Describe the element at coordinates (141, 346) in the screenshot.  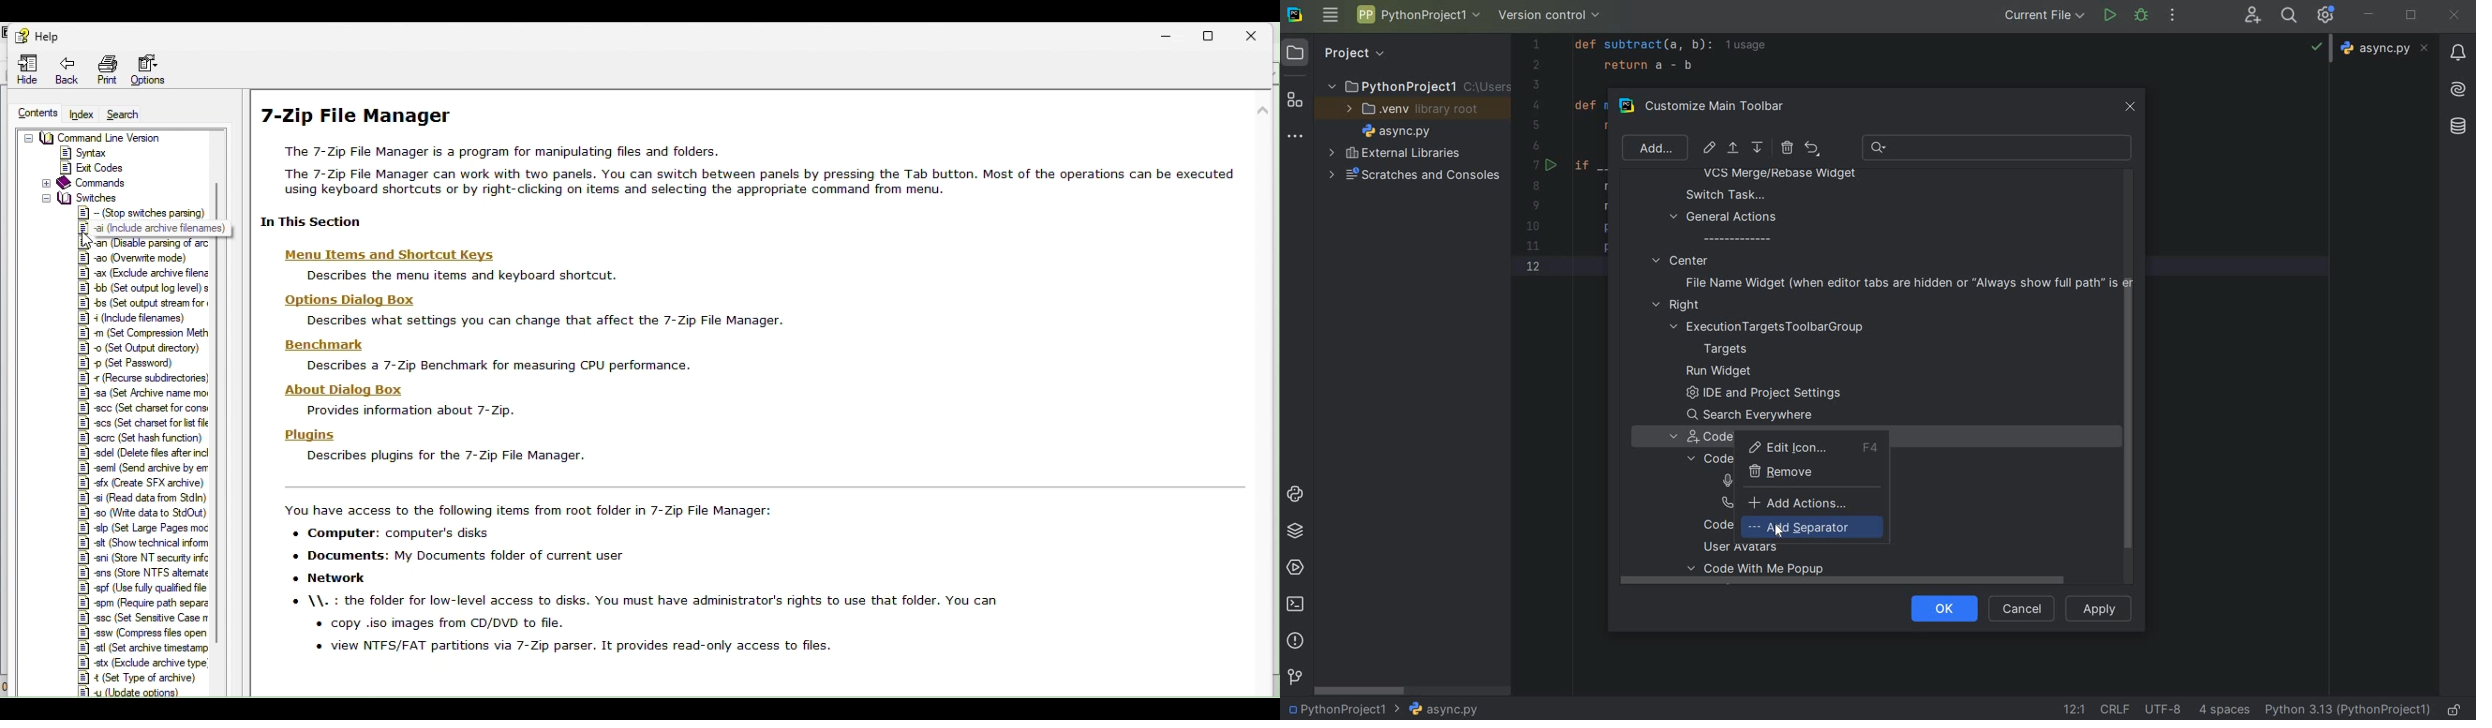
I see `(Set Output directory)` at that location.